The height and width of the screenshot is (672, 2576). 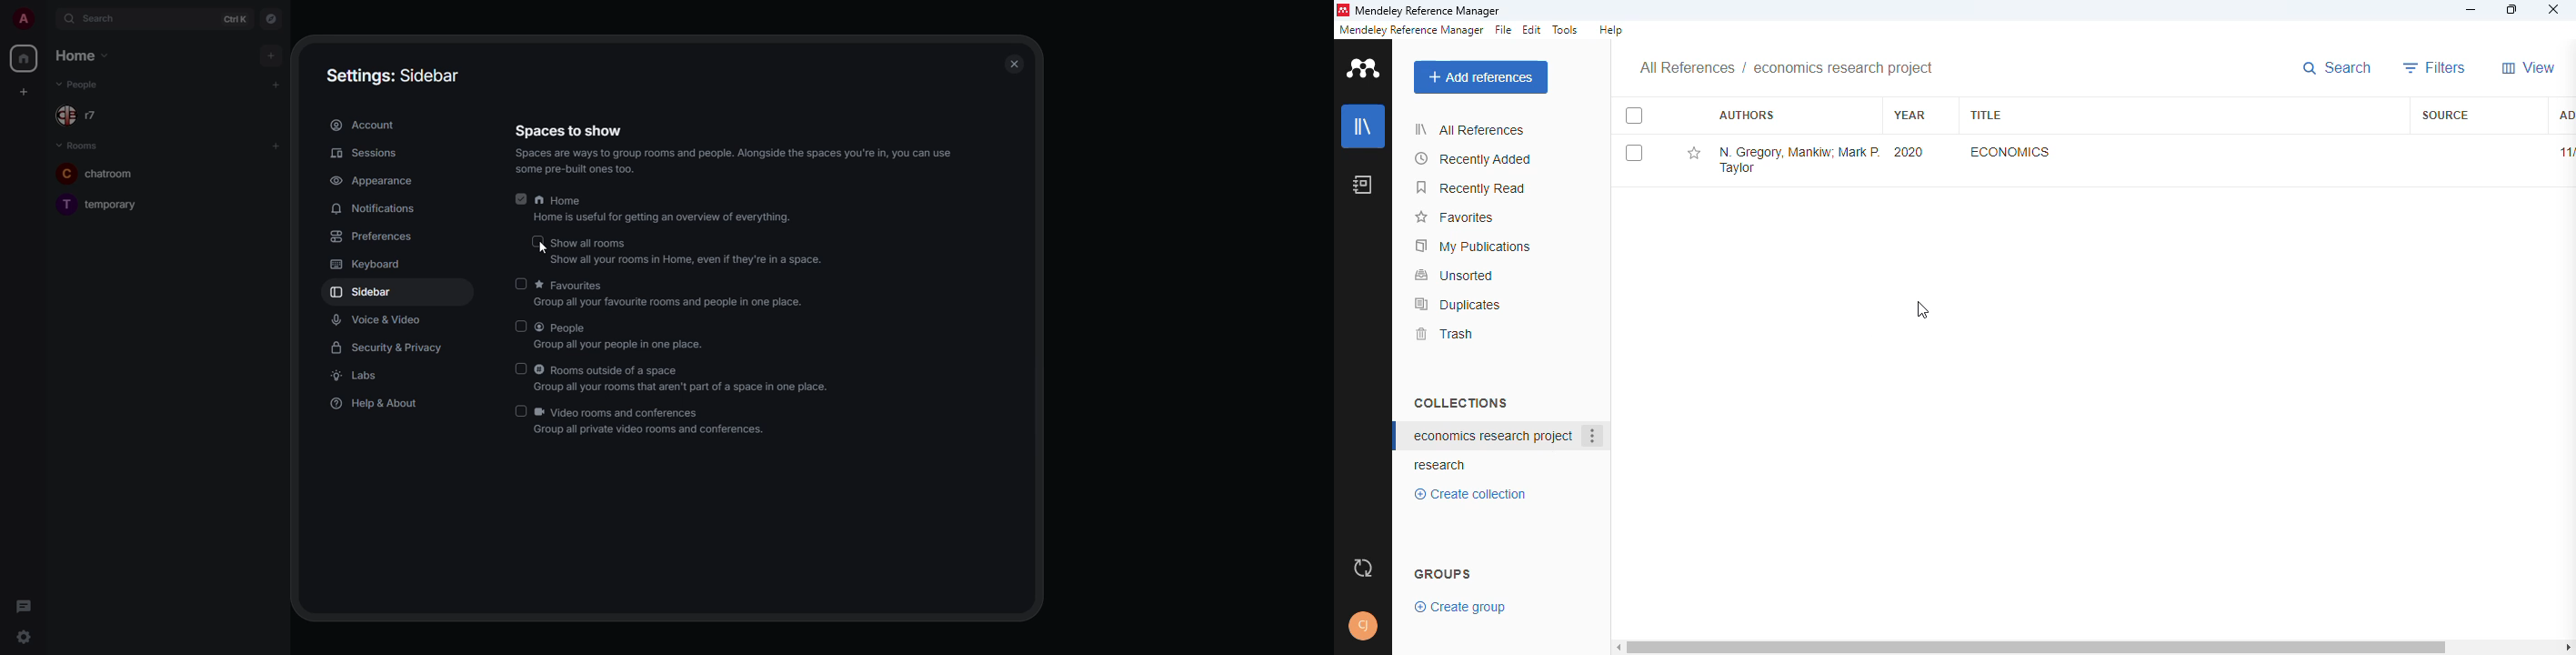 What do you see at coordinates (1411, 30) in the screenshot?
I see `mendeley reference manager` at bounding box center [1411, 30].